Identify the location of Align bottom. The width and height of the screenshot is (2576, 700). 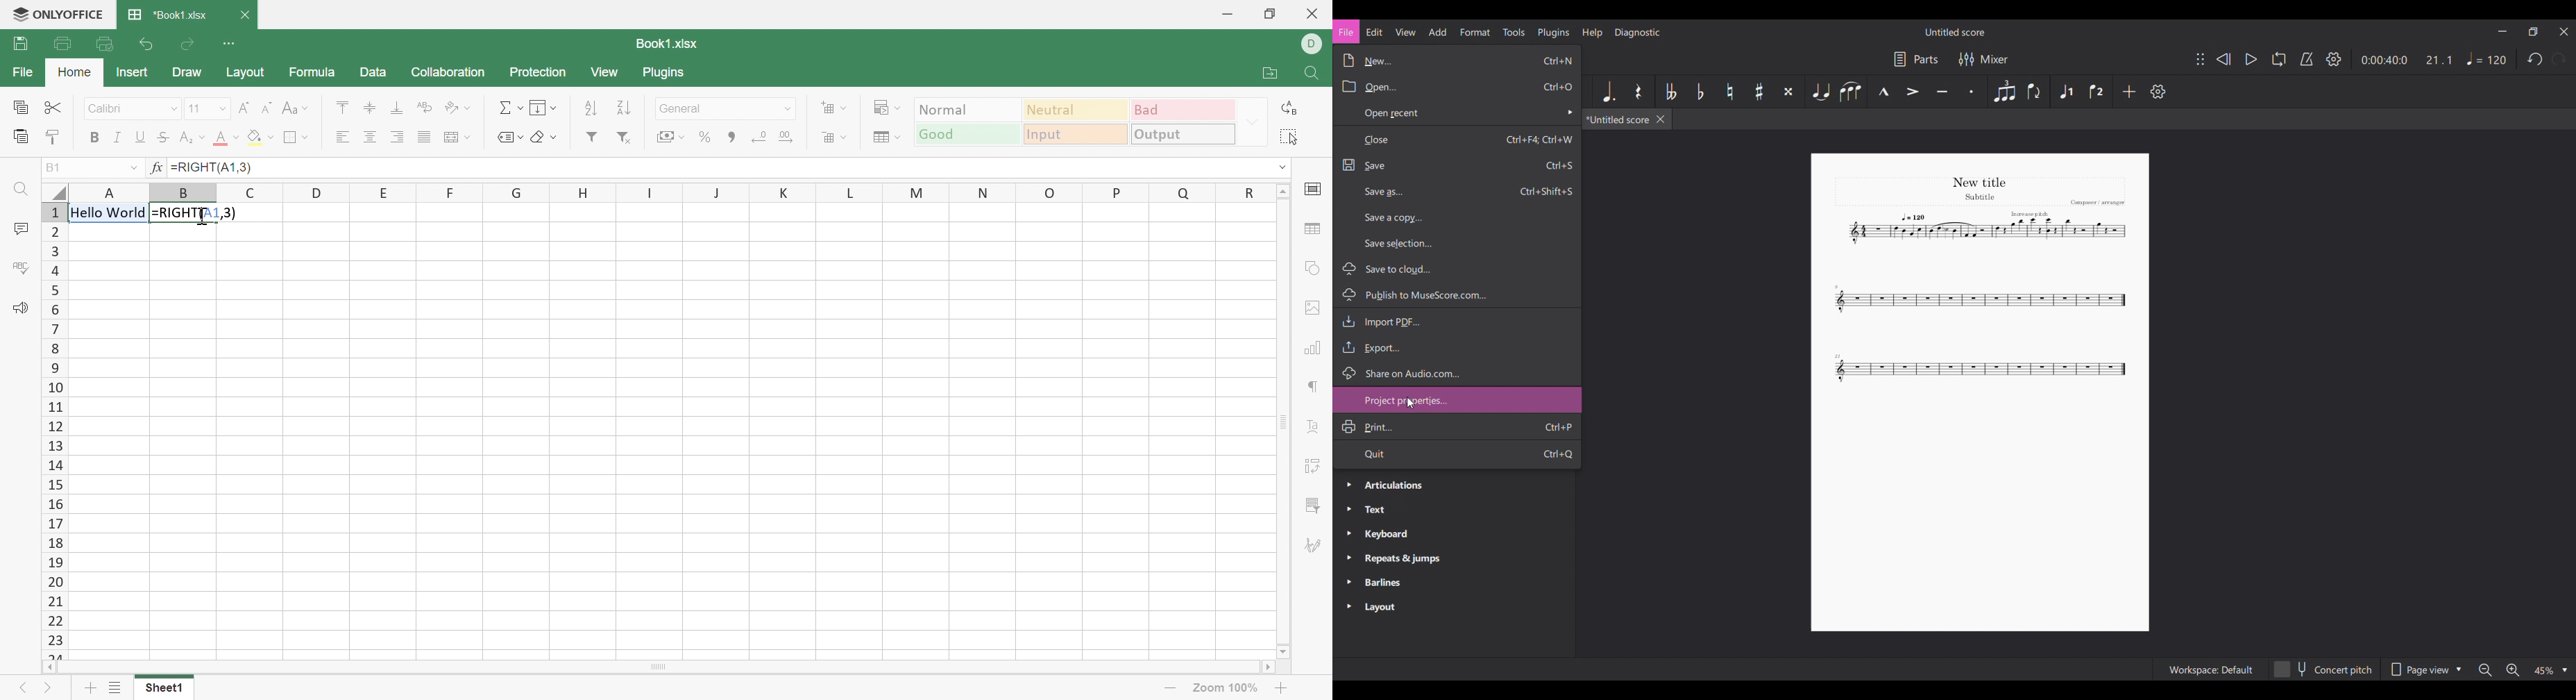
(398, 106).